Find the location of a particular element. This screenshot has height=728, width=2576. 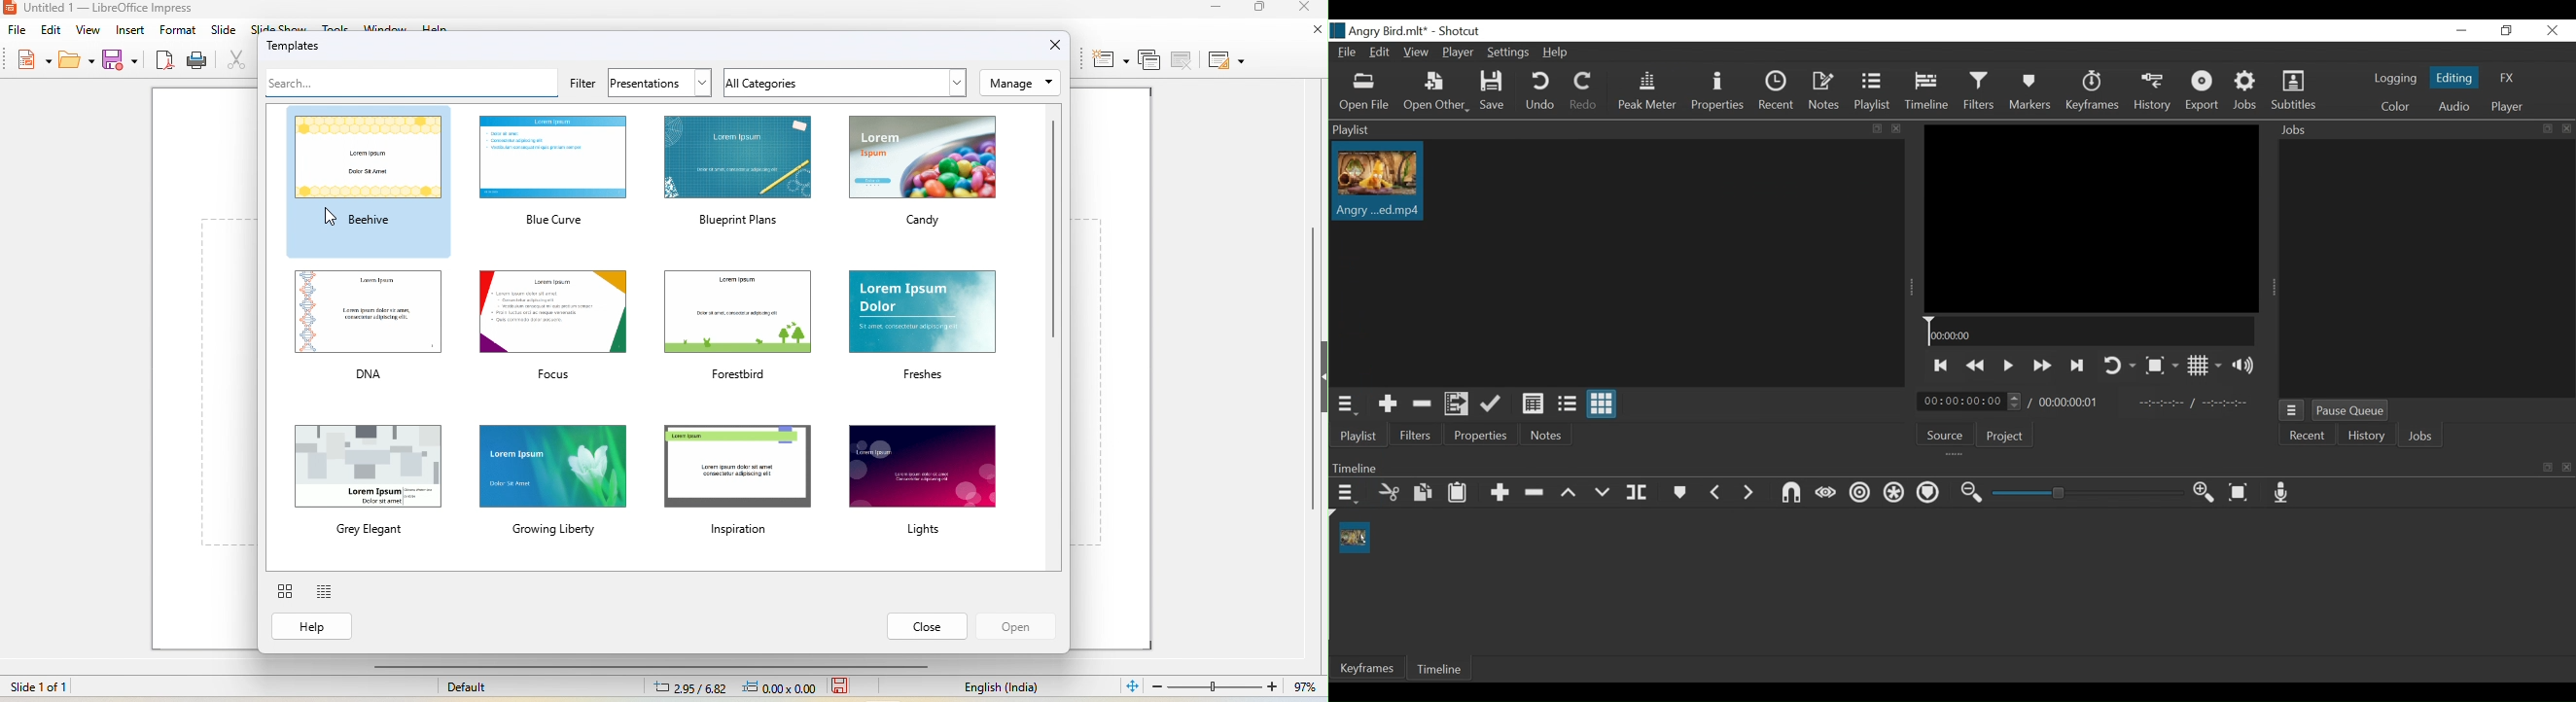

forestbird is located at coordinates (738, 327).